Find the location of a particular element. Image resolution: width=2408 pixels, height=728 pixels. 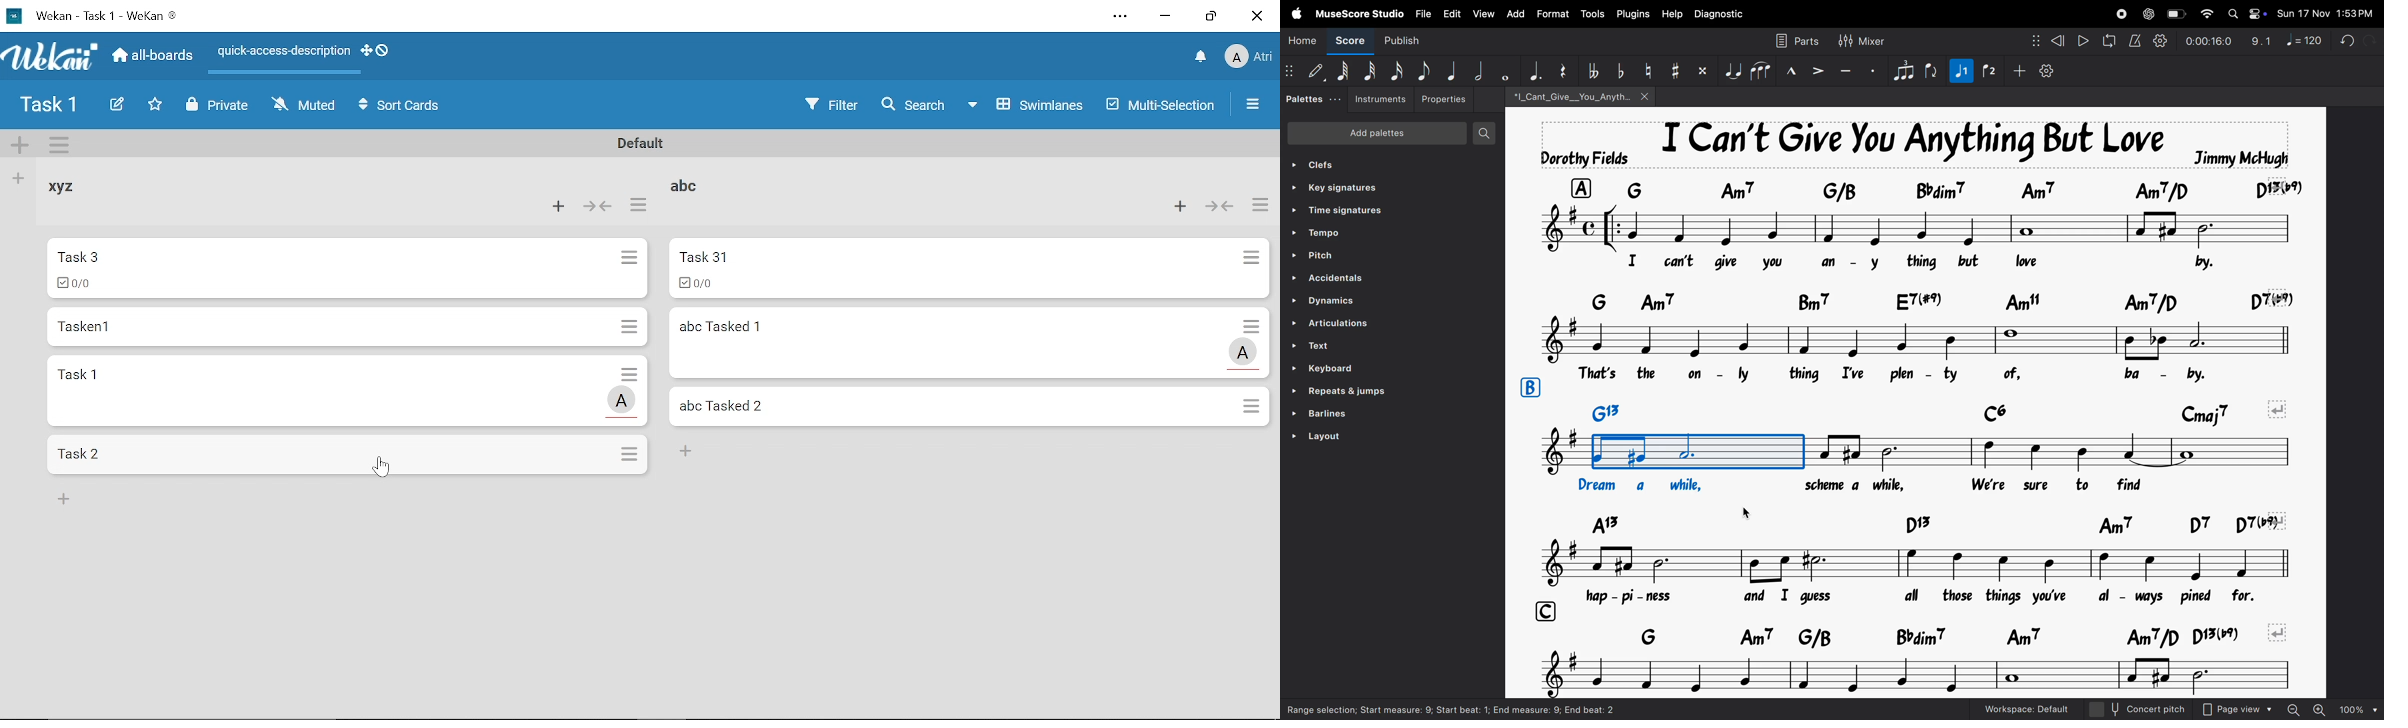

task bar is located at coordinates (1512, 707).